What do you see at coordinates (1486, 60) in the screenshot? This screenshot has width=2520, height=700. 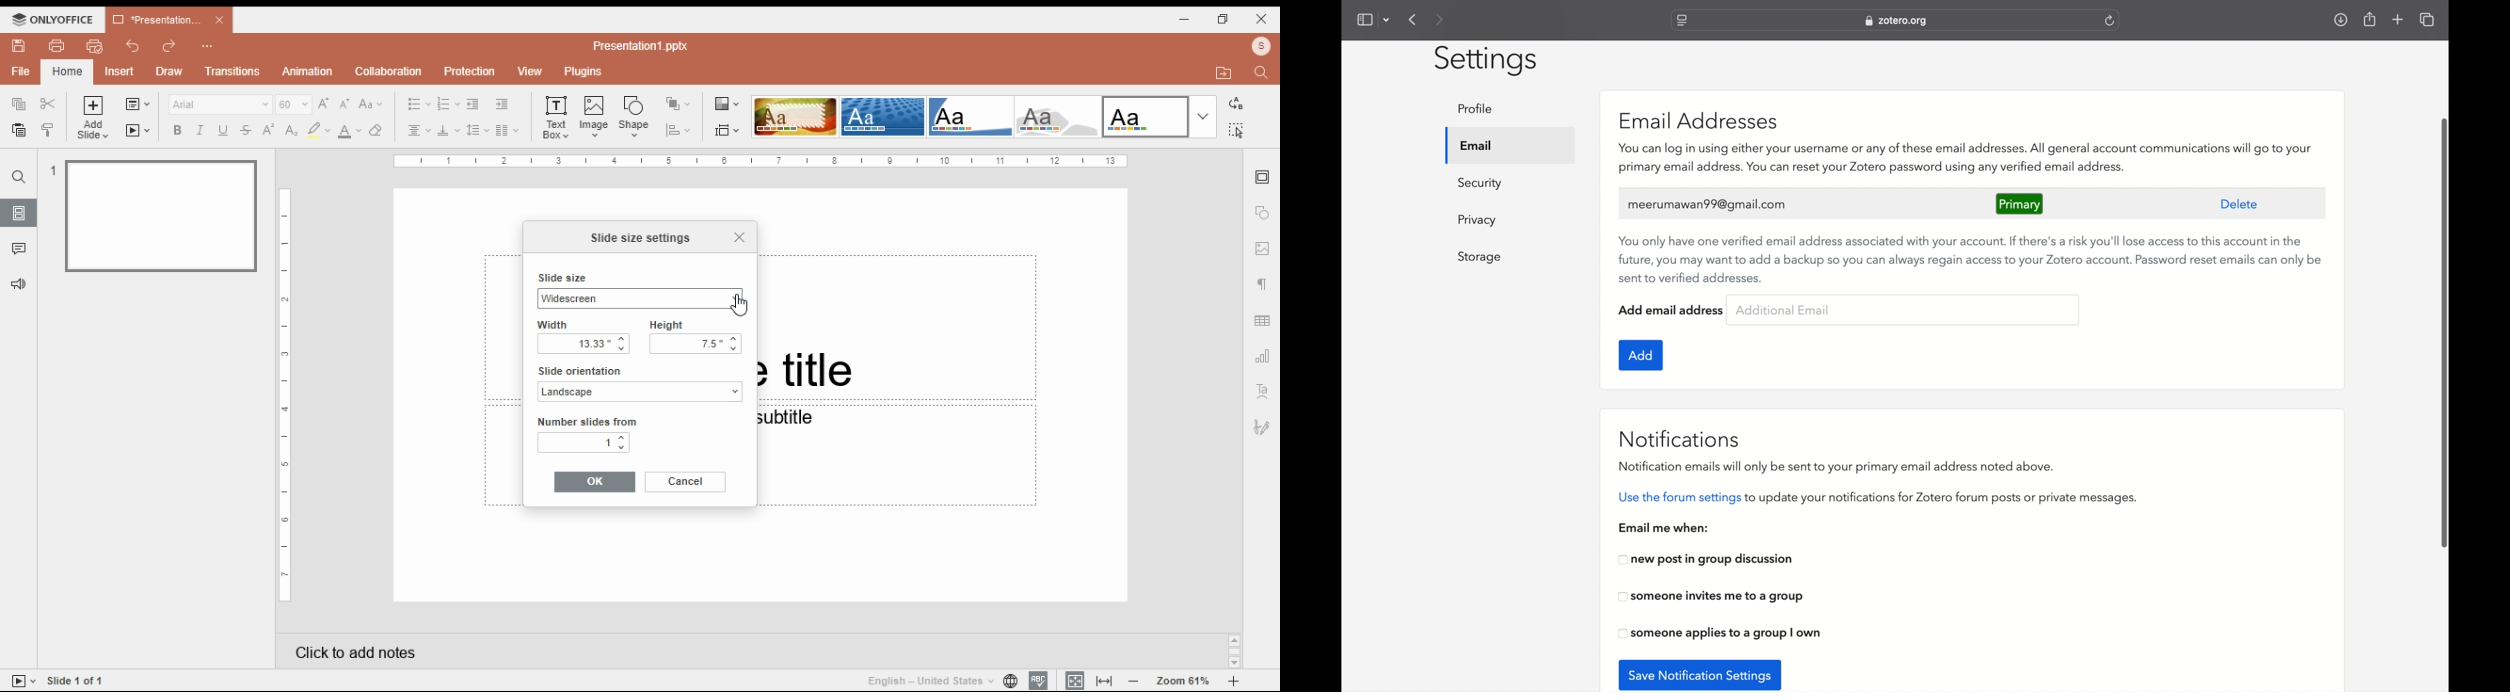 I see `settings` at bounding box center [1486, 60].